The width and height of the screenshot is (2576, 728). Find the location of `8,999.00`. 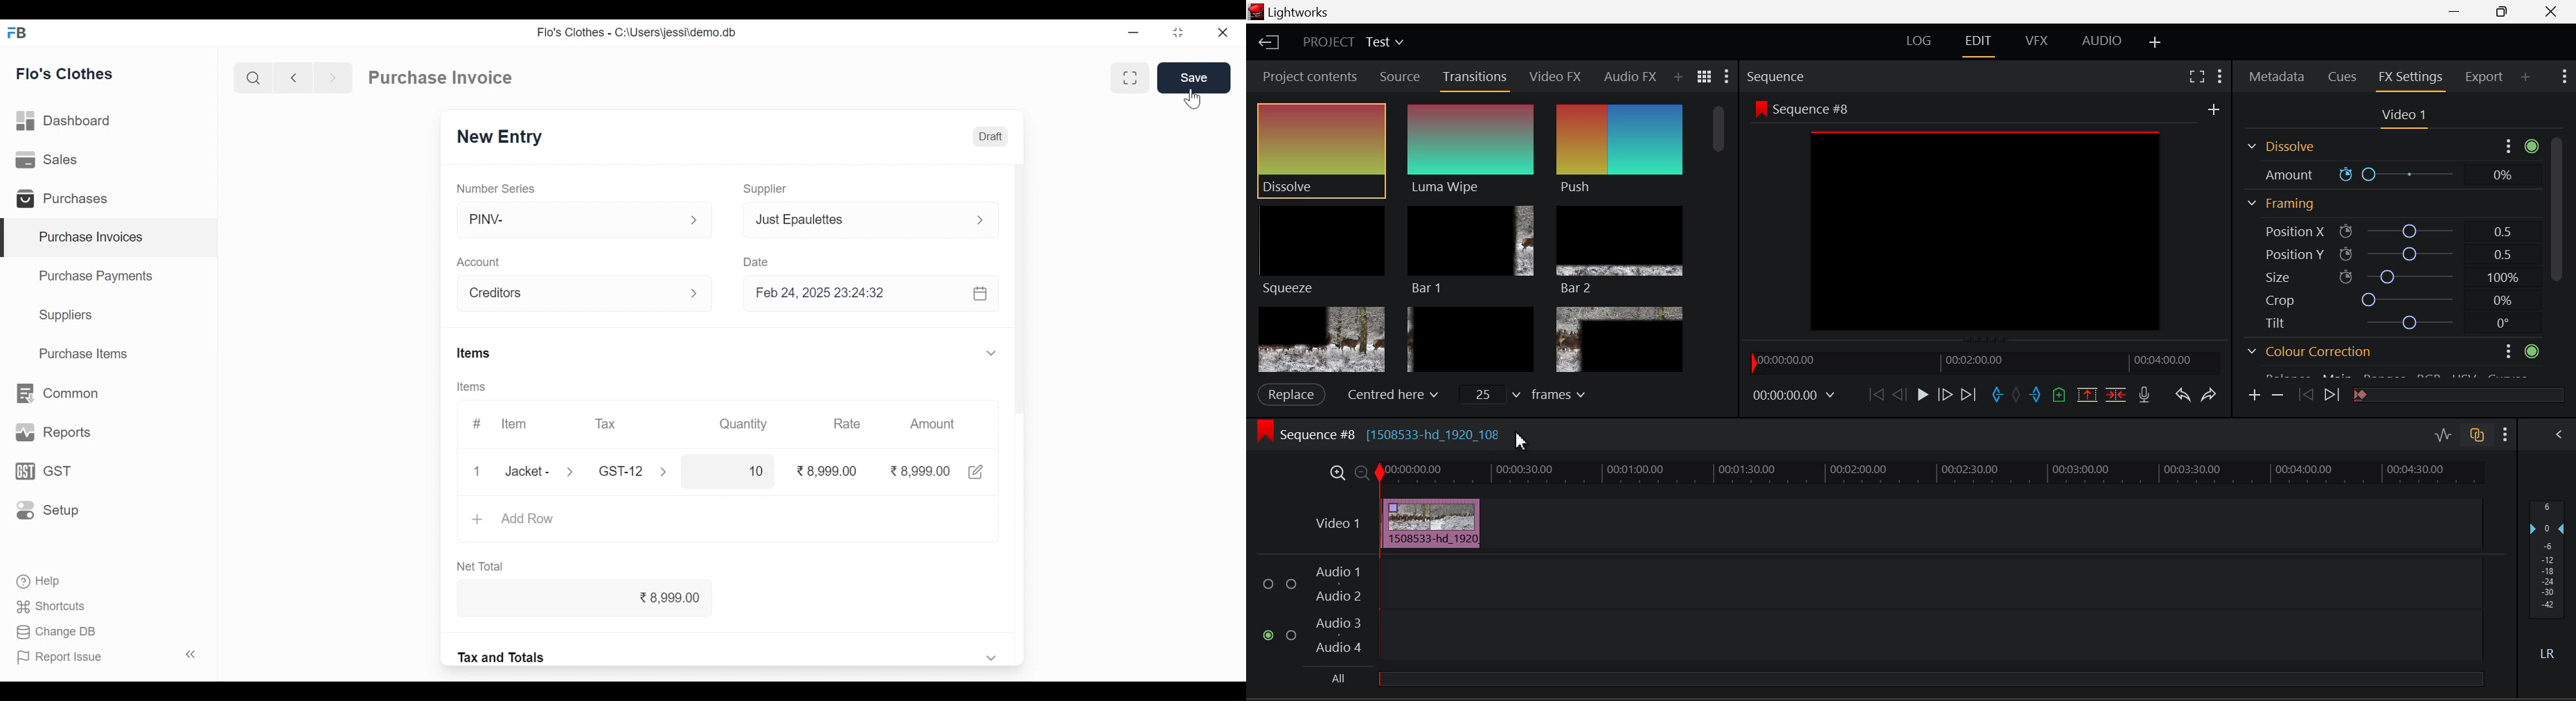

8,999.00 is located at coordinates (600, 599).